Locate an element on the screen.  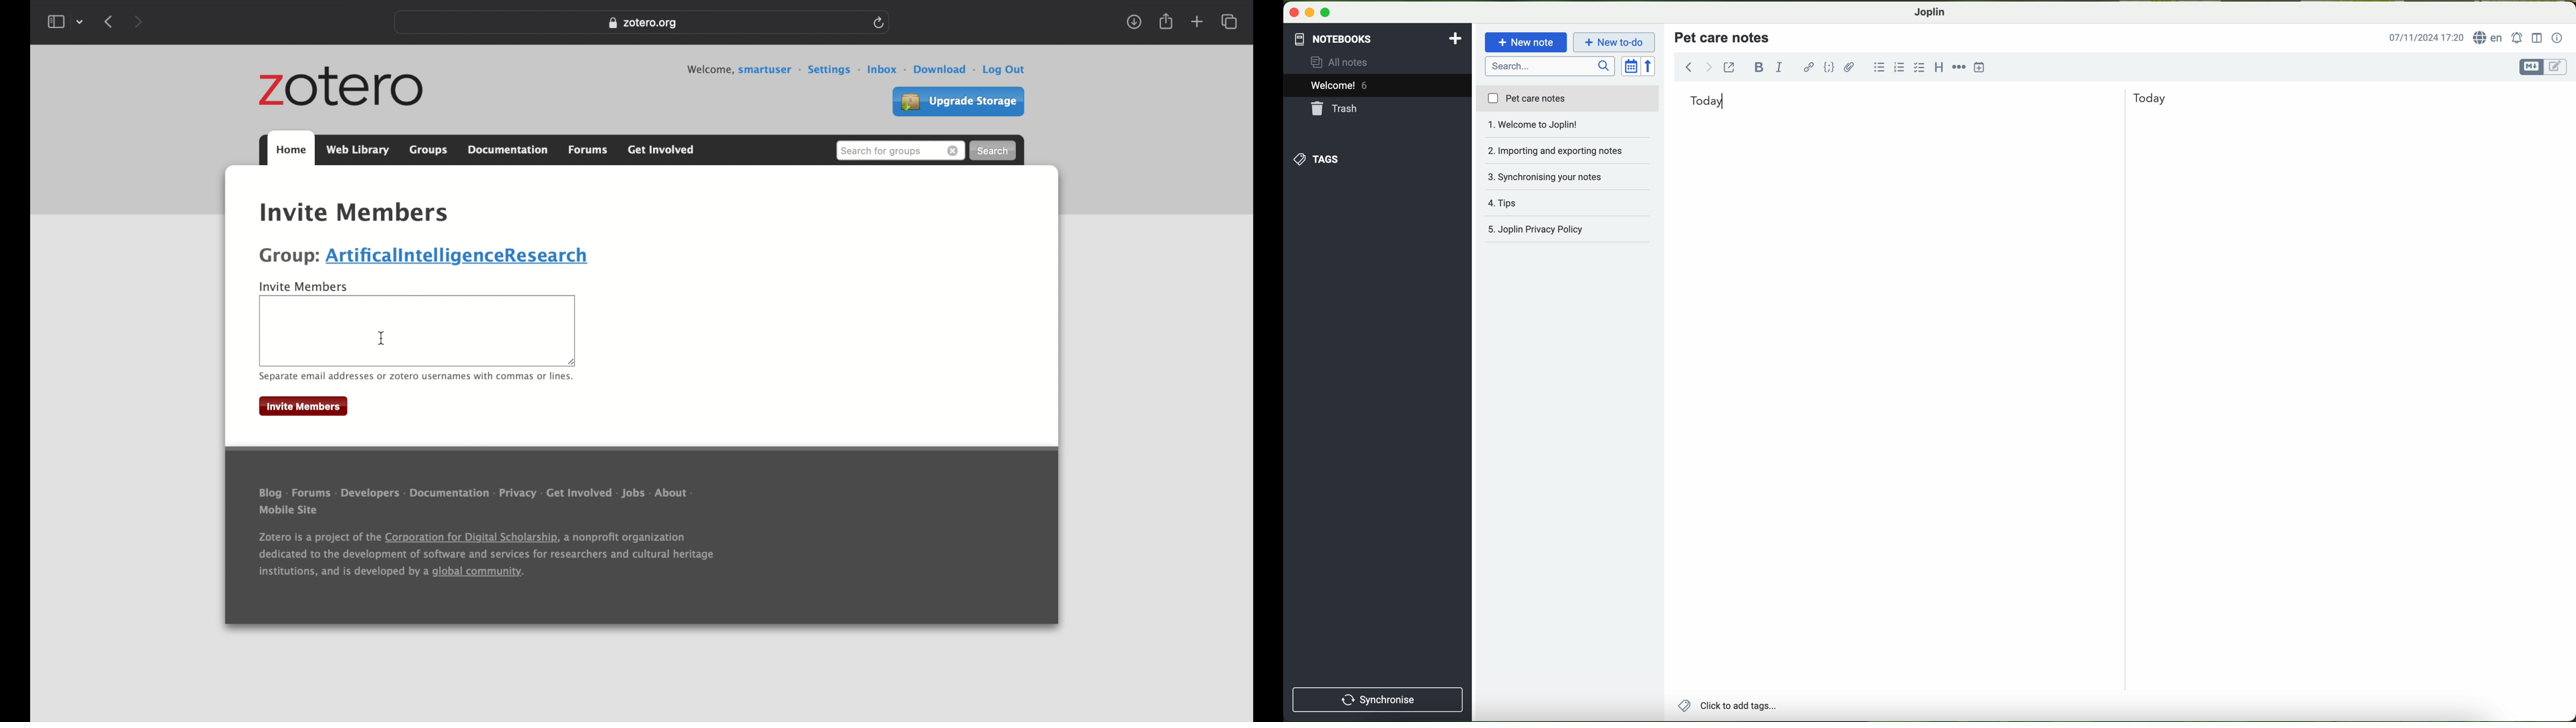
navigation arrows is located at coordinates (1697, 67).